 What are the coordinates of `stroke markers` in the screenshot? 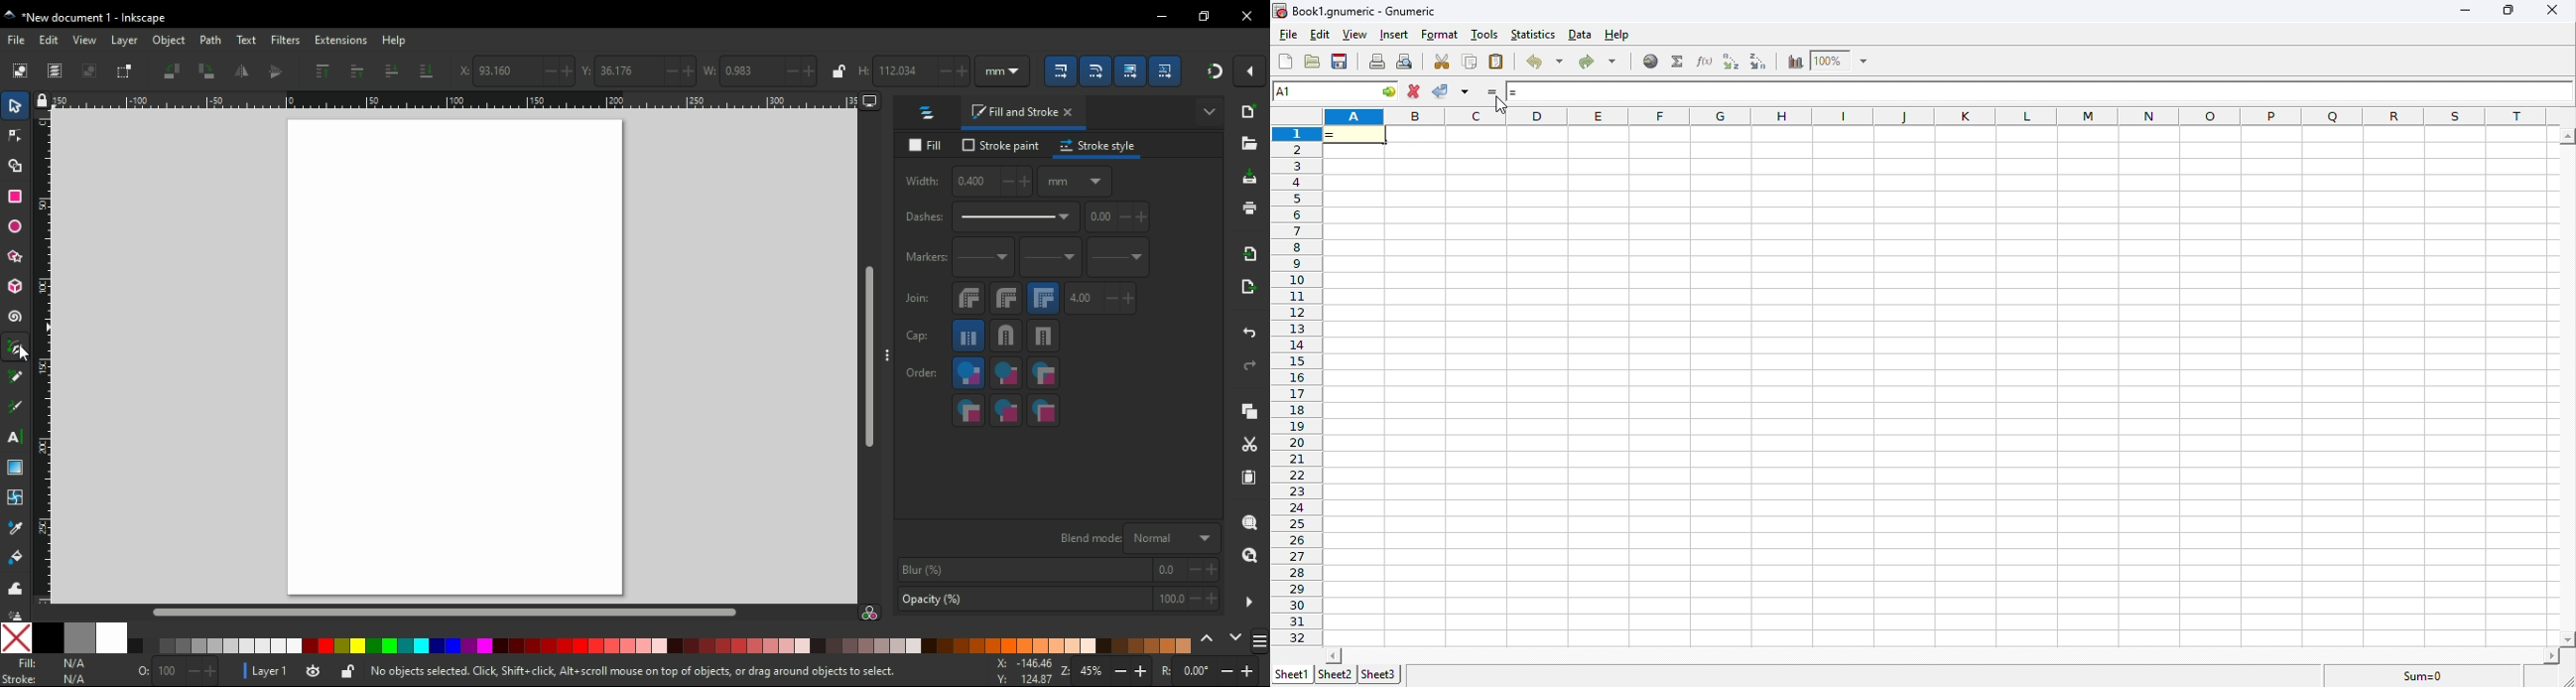 It's located at (1006, 410).